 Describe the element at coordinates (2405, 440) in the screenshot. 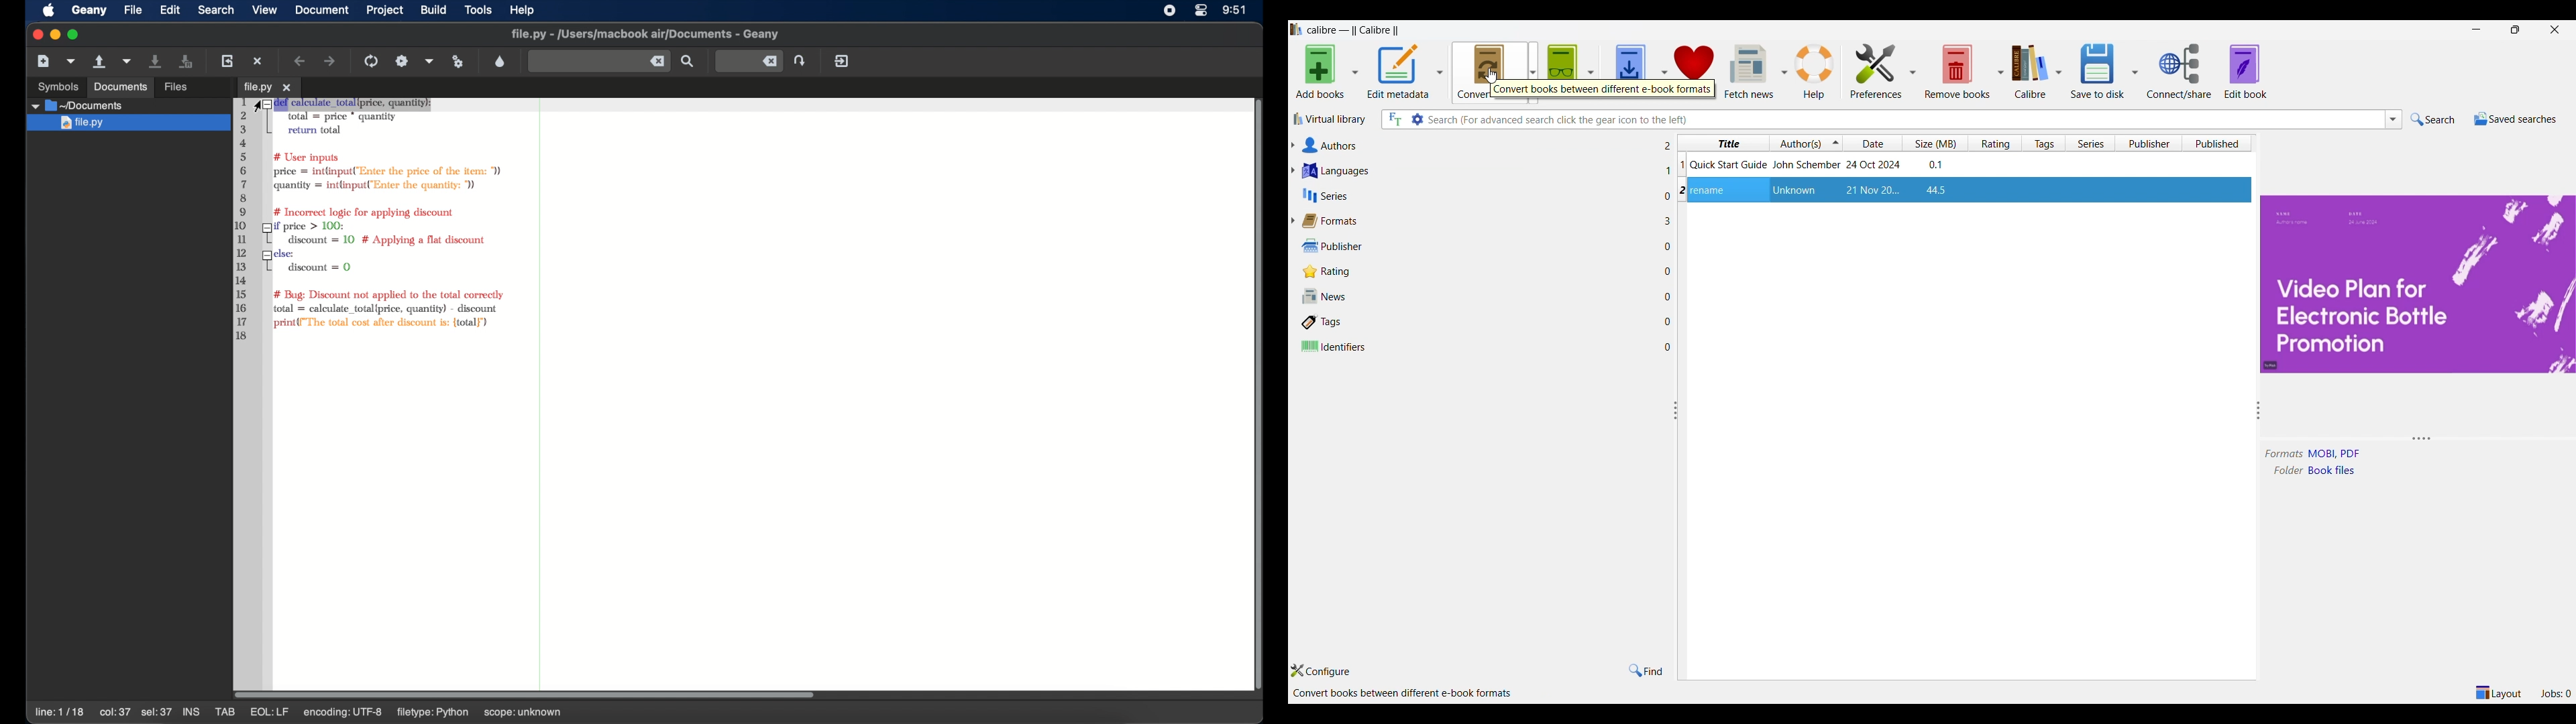

I see `Change height of panel attached to this line` at that location.